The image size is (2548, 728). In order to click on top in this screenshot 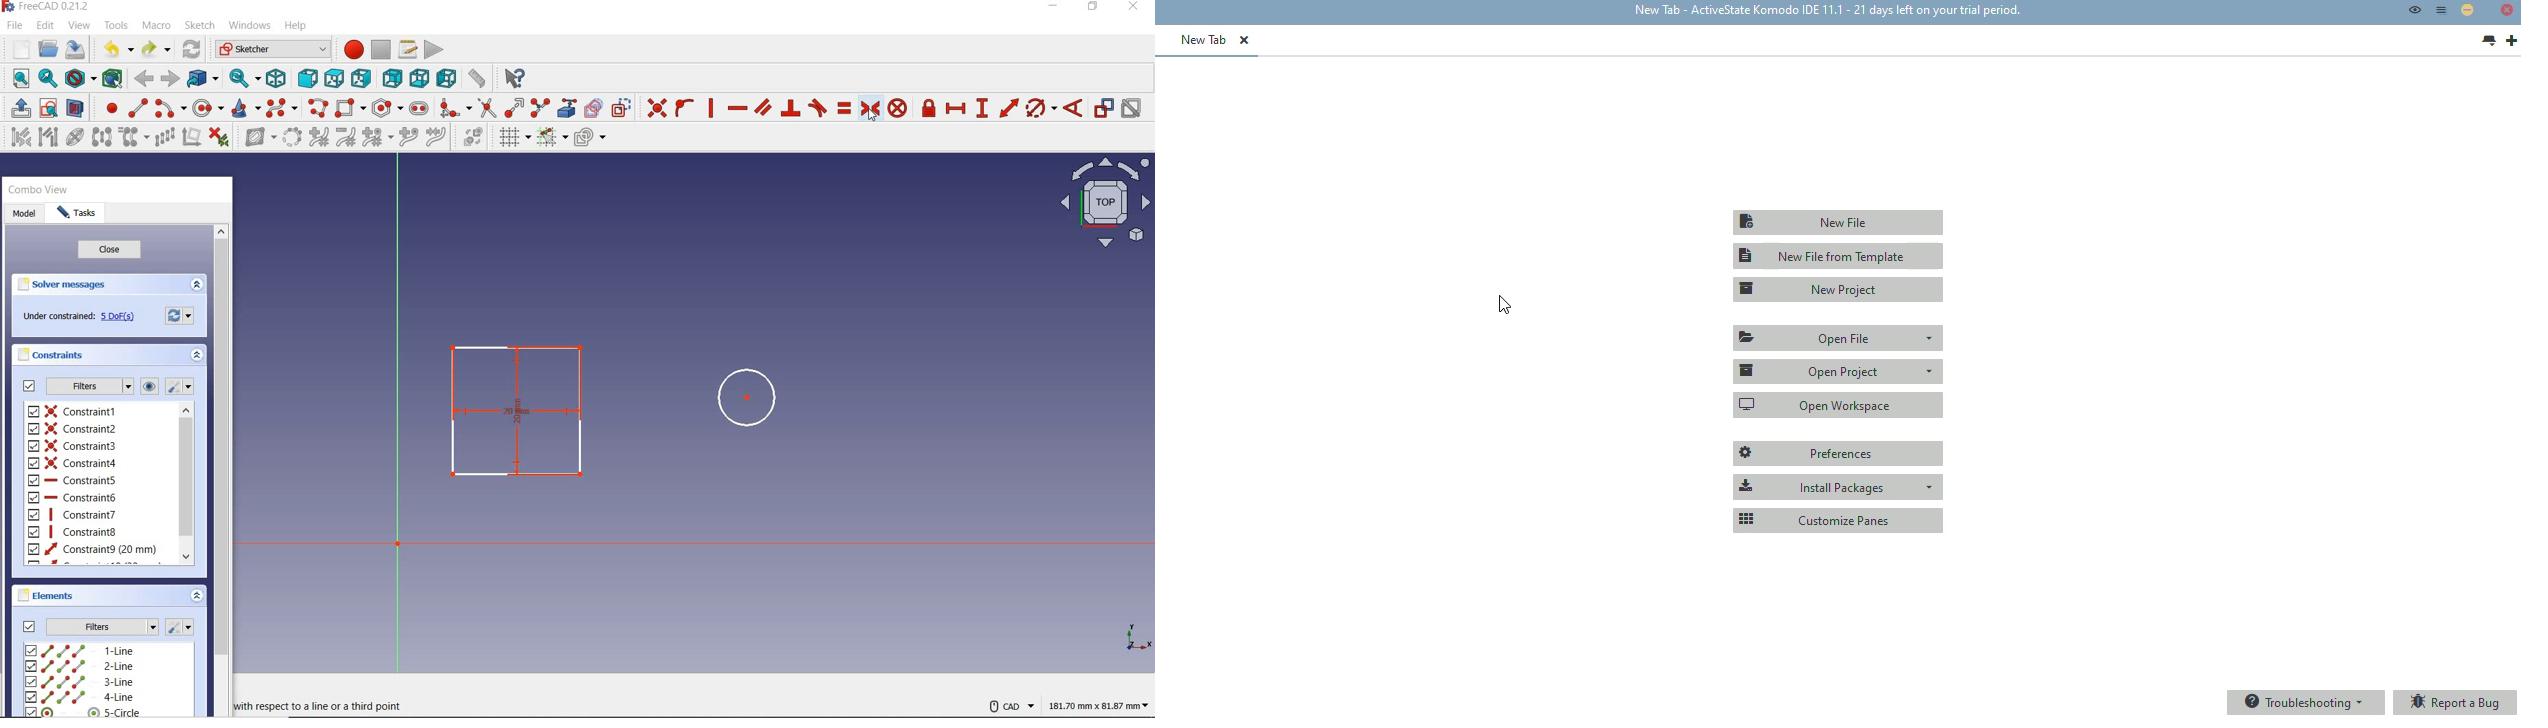, I will do `click(334, 79)`.